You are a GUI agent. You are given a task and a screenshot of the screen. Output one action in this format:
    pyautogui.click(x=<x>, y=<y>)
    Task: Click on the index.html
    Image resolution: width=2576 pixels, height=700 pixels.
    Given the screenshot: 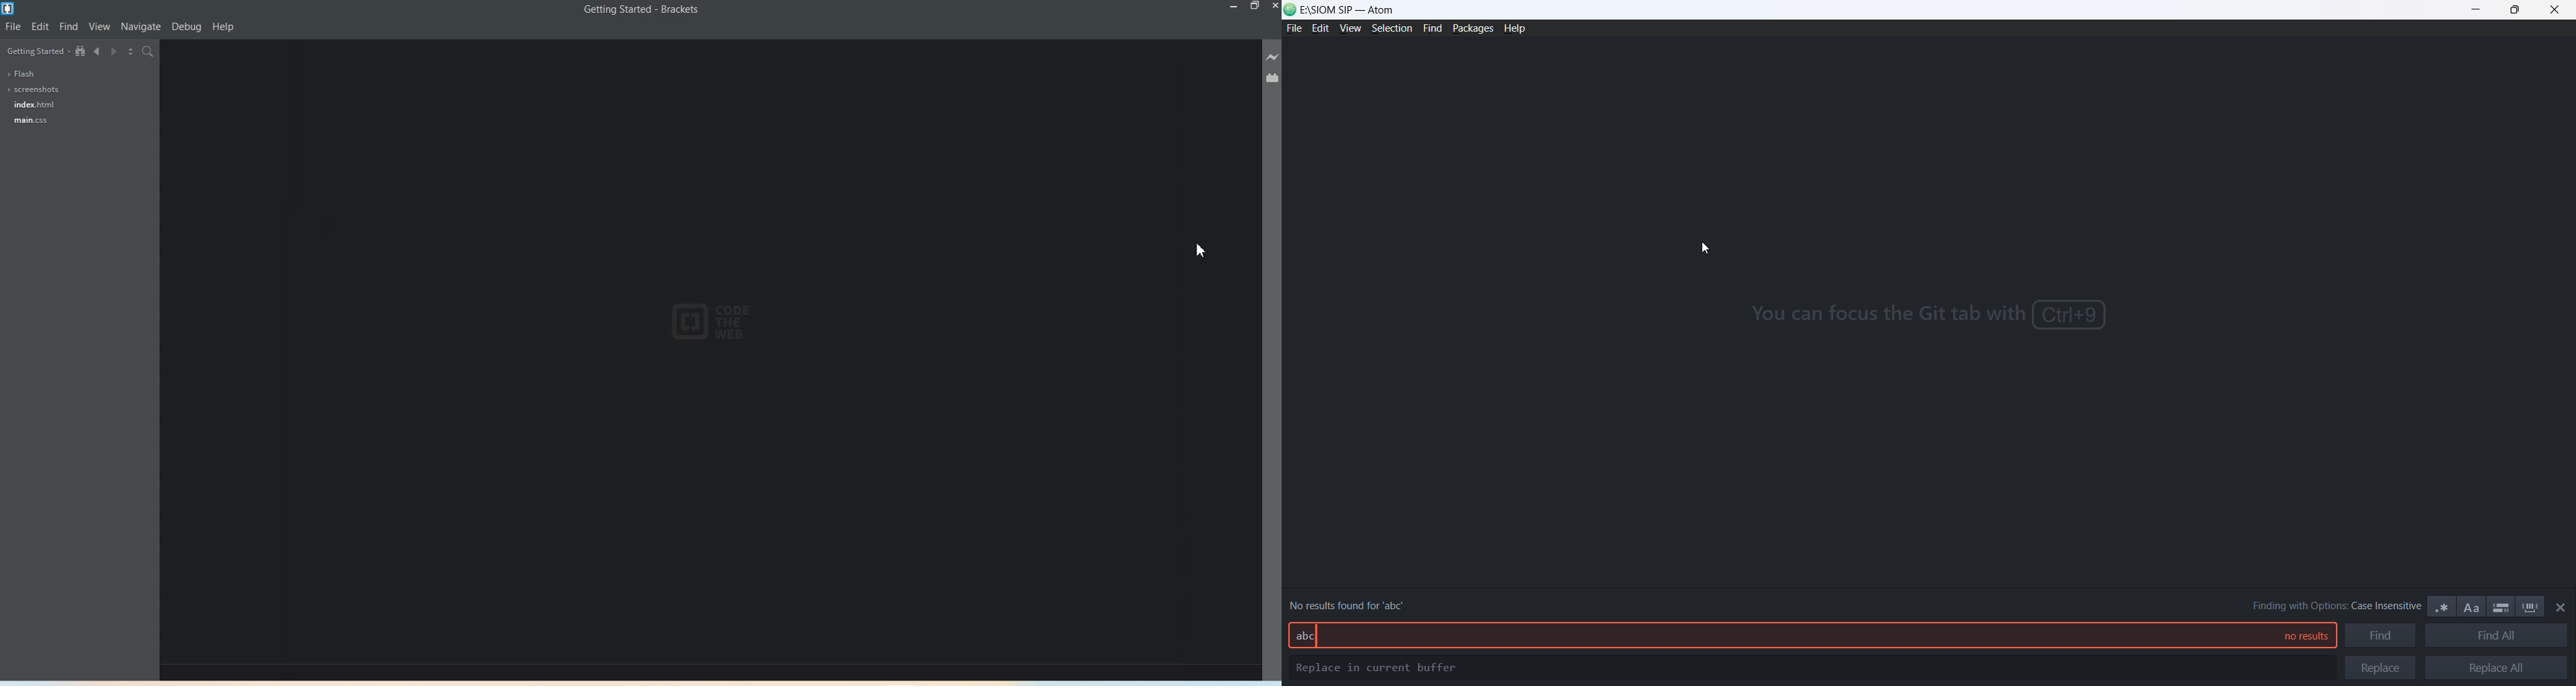 What is the action you would take?
    pyautogui.click(x=31, y=104)
    